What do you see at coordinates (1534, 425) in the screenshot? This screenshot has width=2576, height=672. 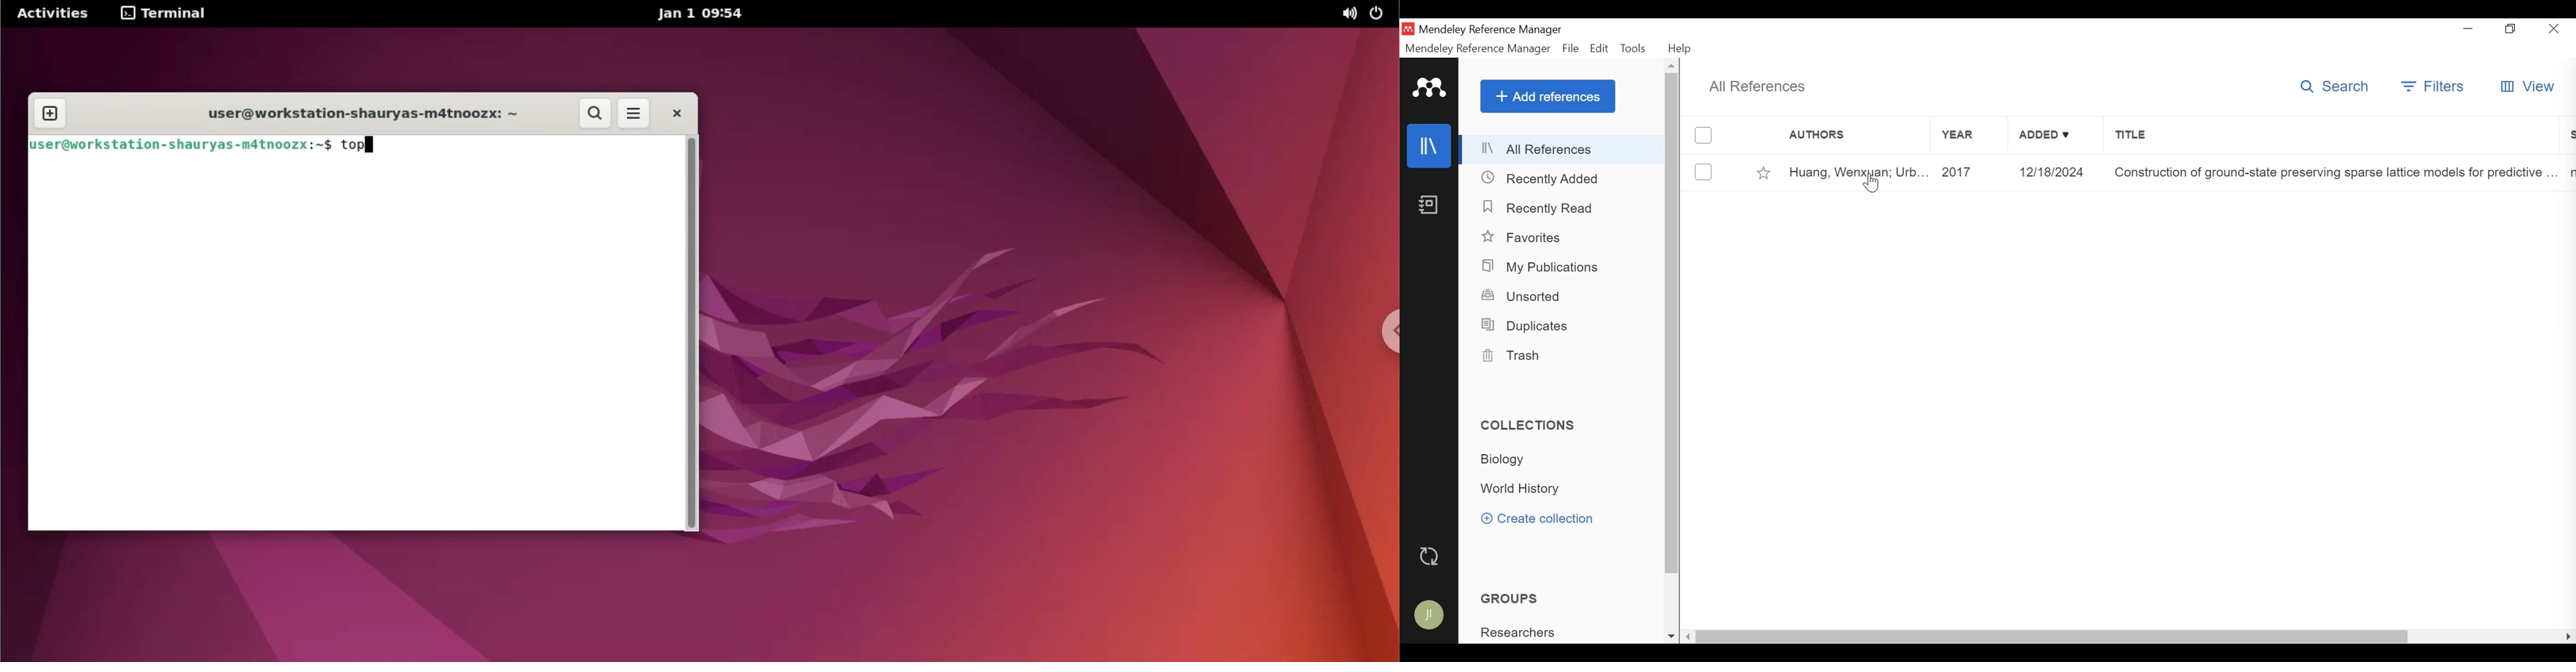 I see `Collections` at bounding box center [1534, 425].